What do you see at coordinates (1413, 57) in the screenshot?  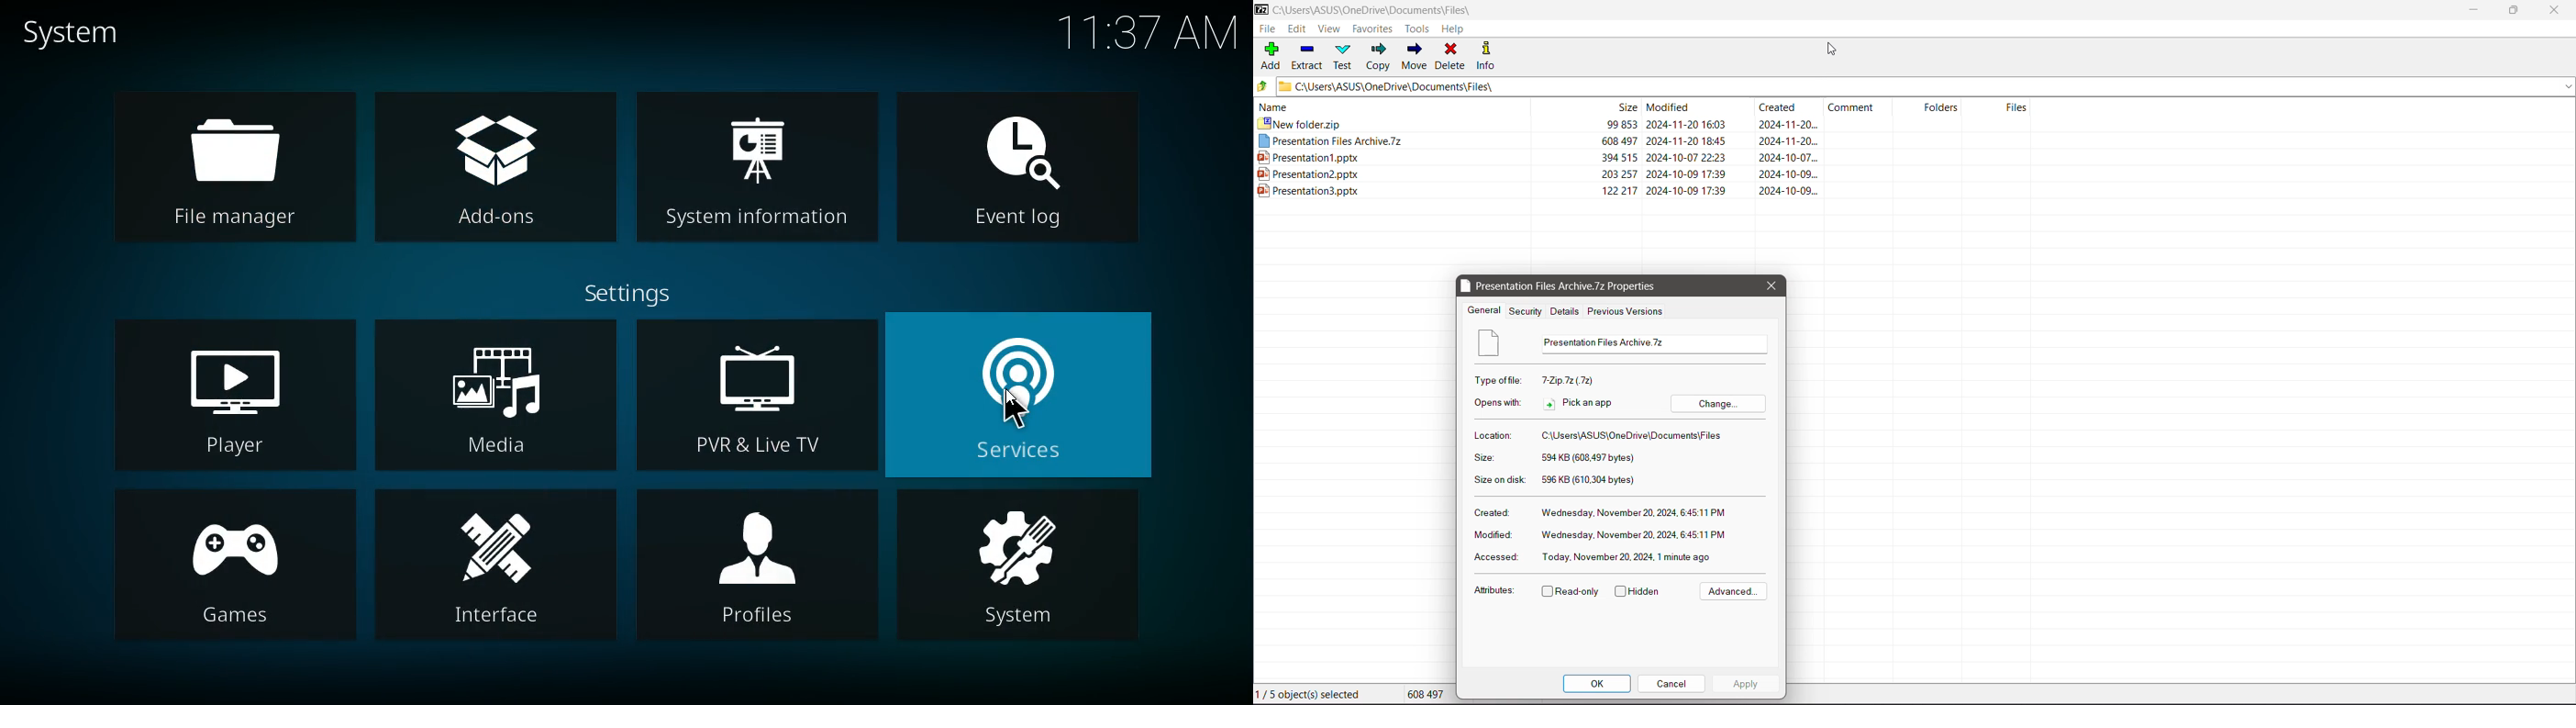 I see `Move` at bounding box center [1413, 57].